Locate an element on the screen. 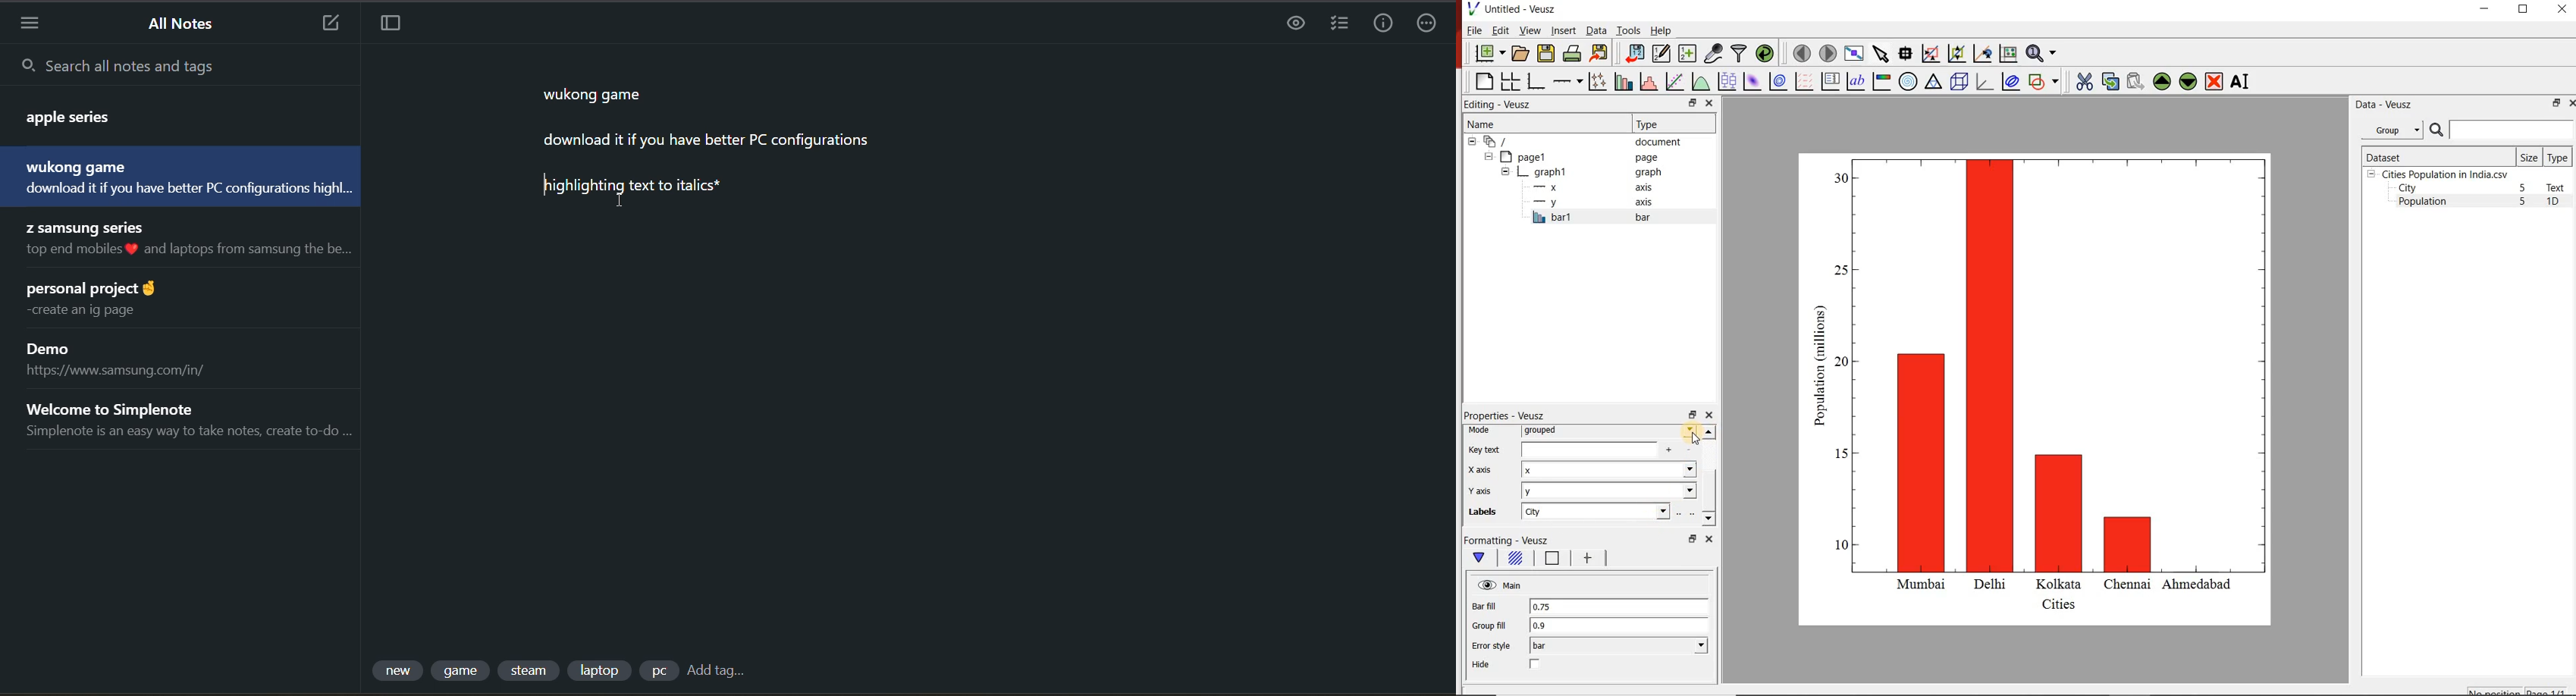 This screenshot has width=2576, height=700. key text is located at coordinates (1485, 449).